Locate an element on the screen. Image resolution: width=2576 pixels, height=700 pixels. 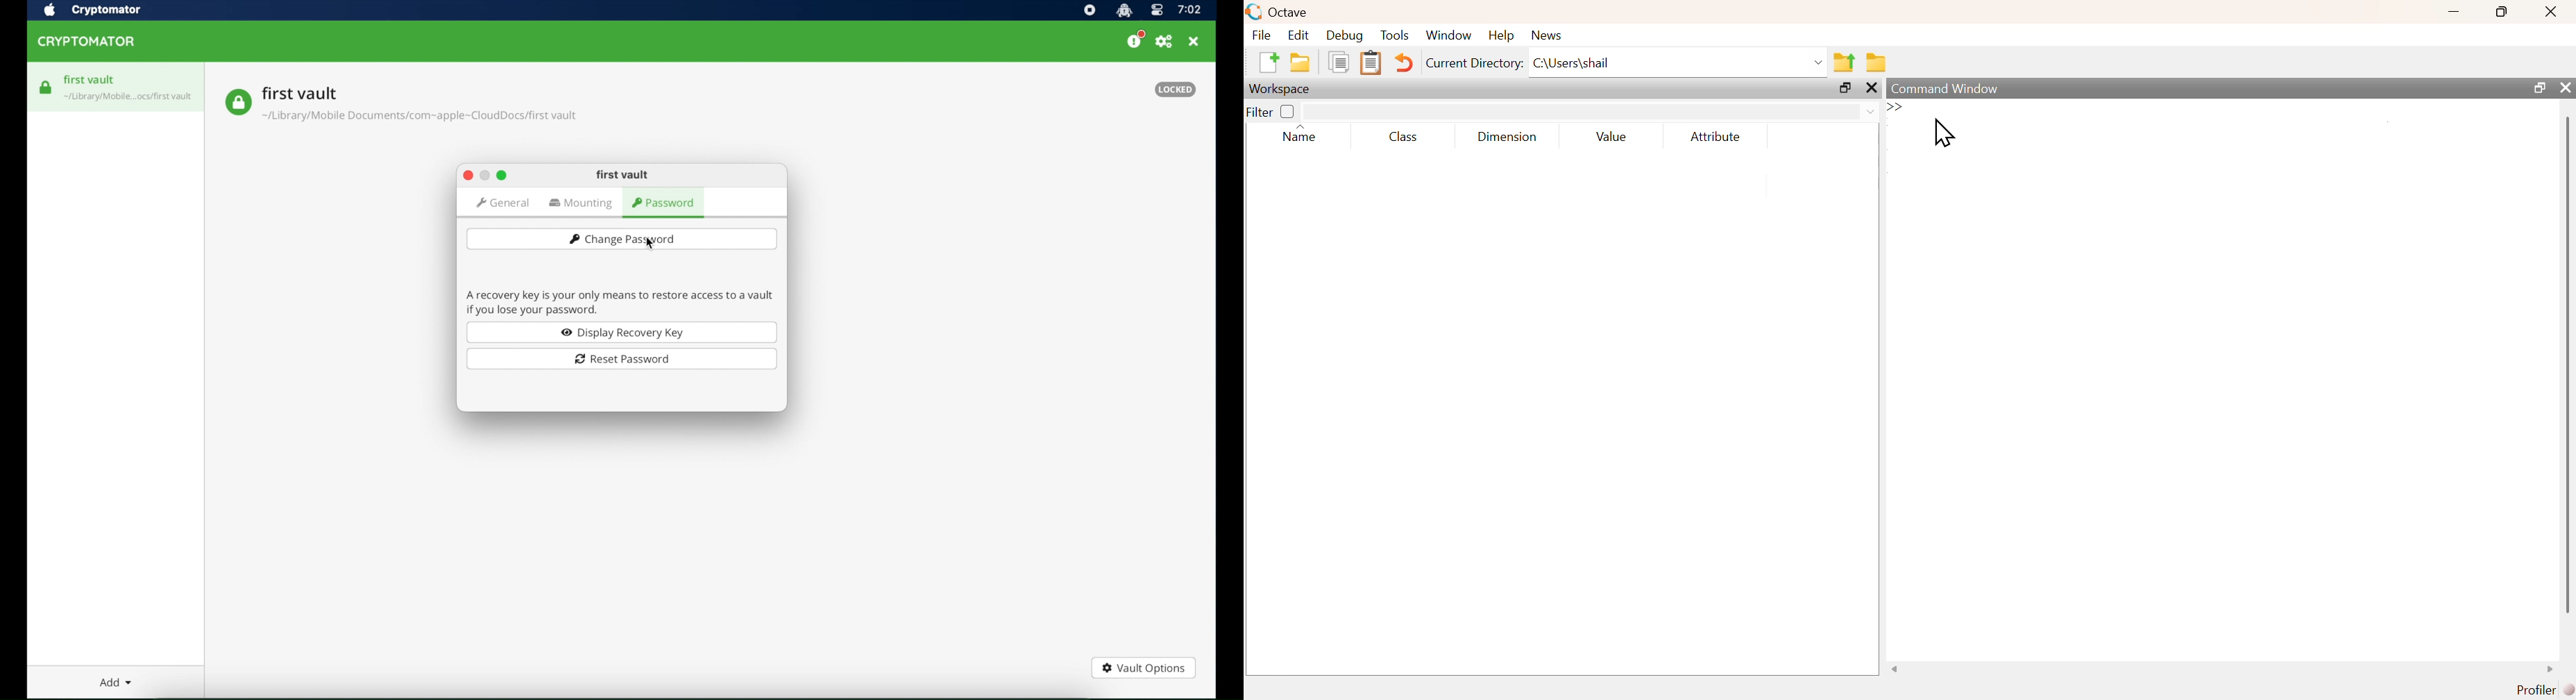
close is located at coordinates (2566, 88).